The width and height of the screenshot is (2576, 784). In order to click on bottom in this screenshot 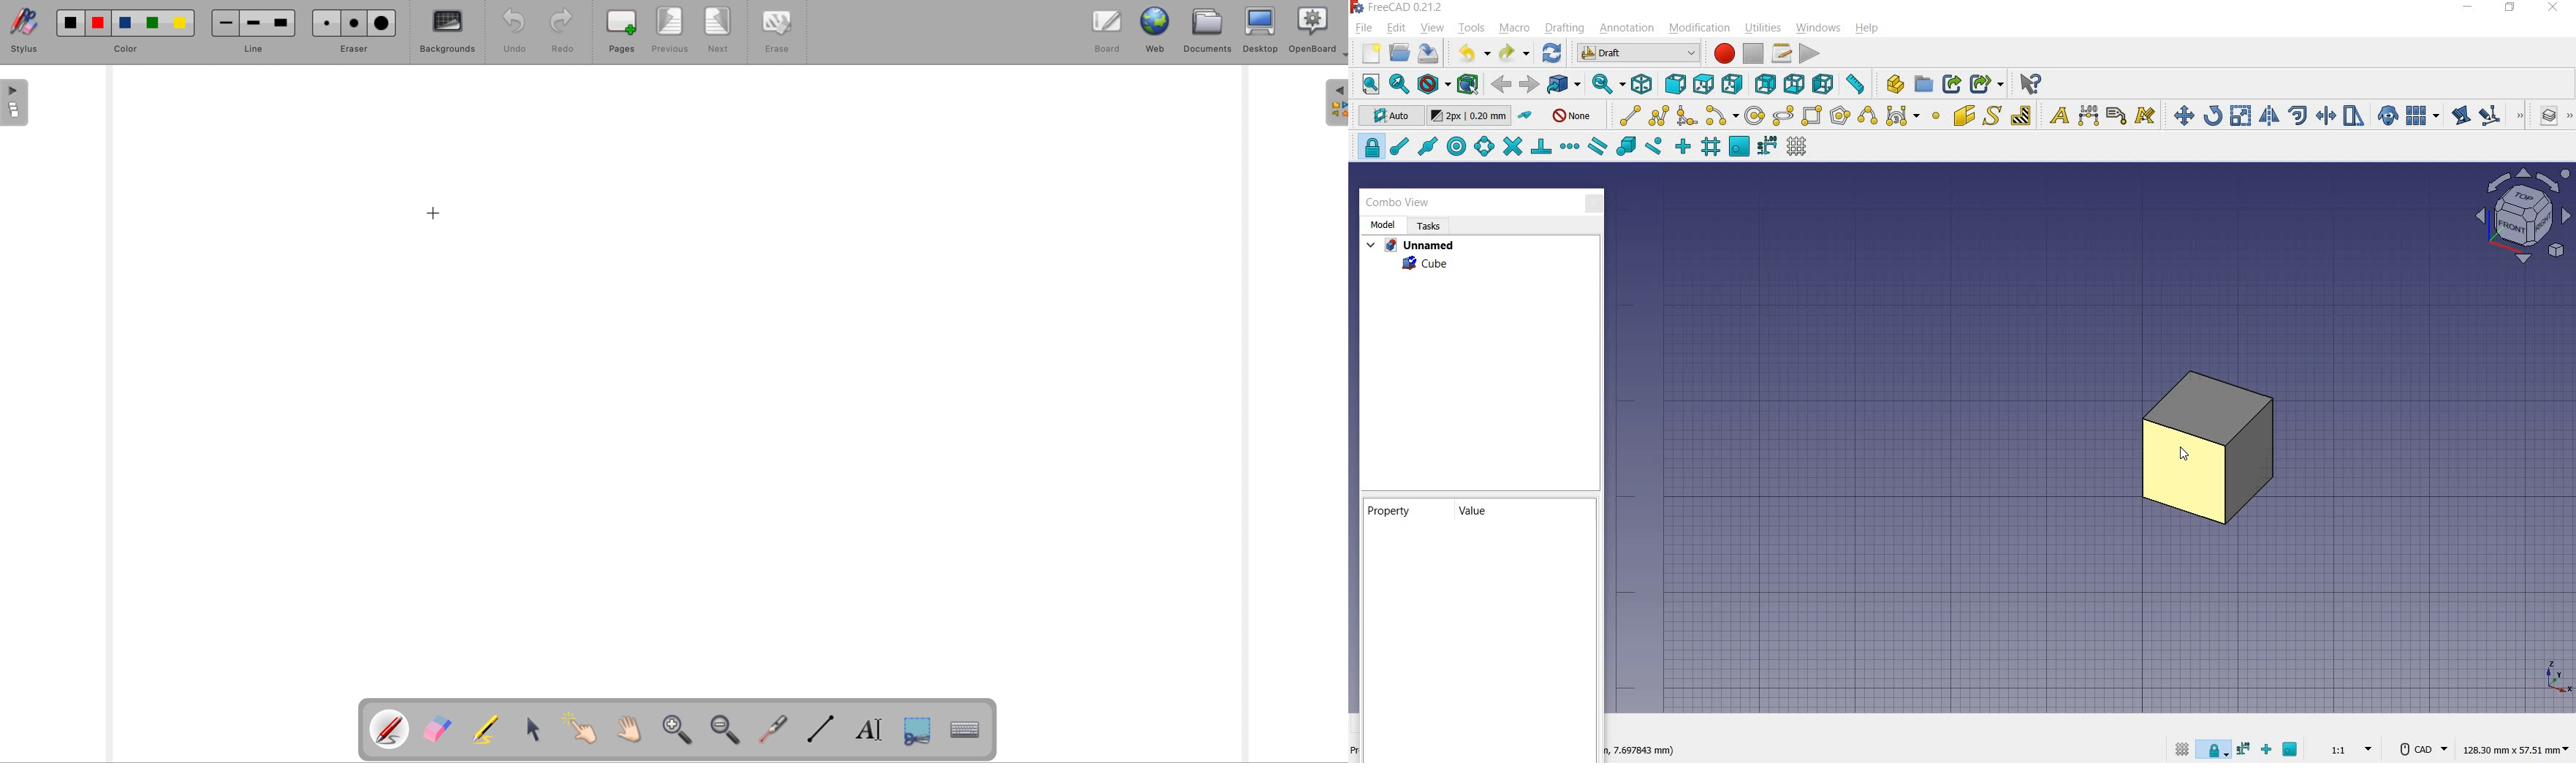, I will do `click(1794, 83)`.